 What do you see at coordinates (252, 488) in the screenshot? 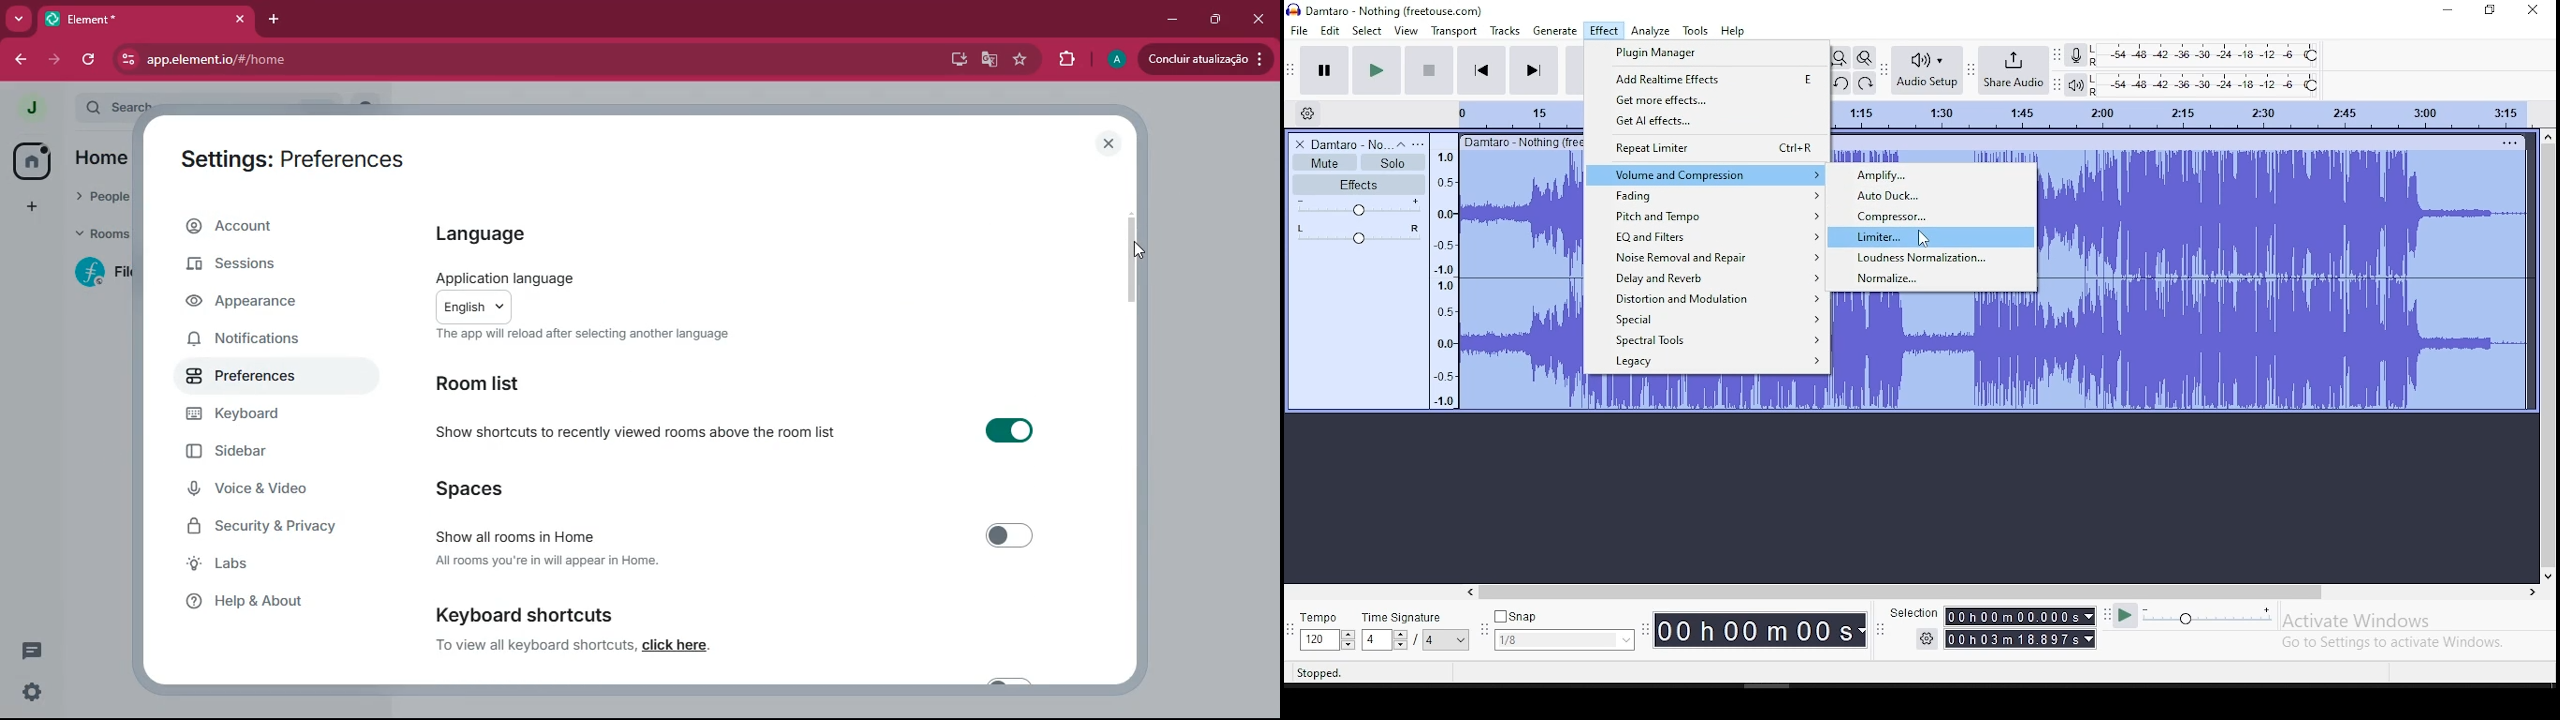
I see `voice & video` at bounding box center [252, 488].